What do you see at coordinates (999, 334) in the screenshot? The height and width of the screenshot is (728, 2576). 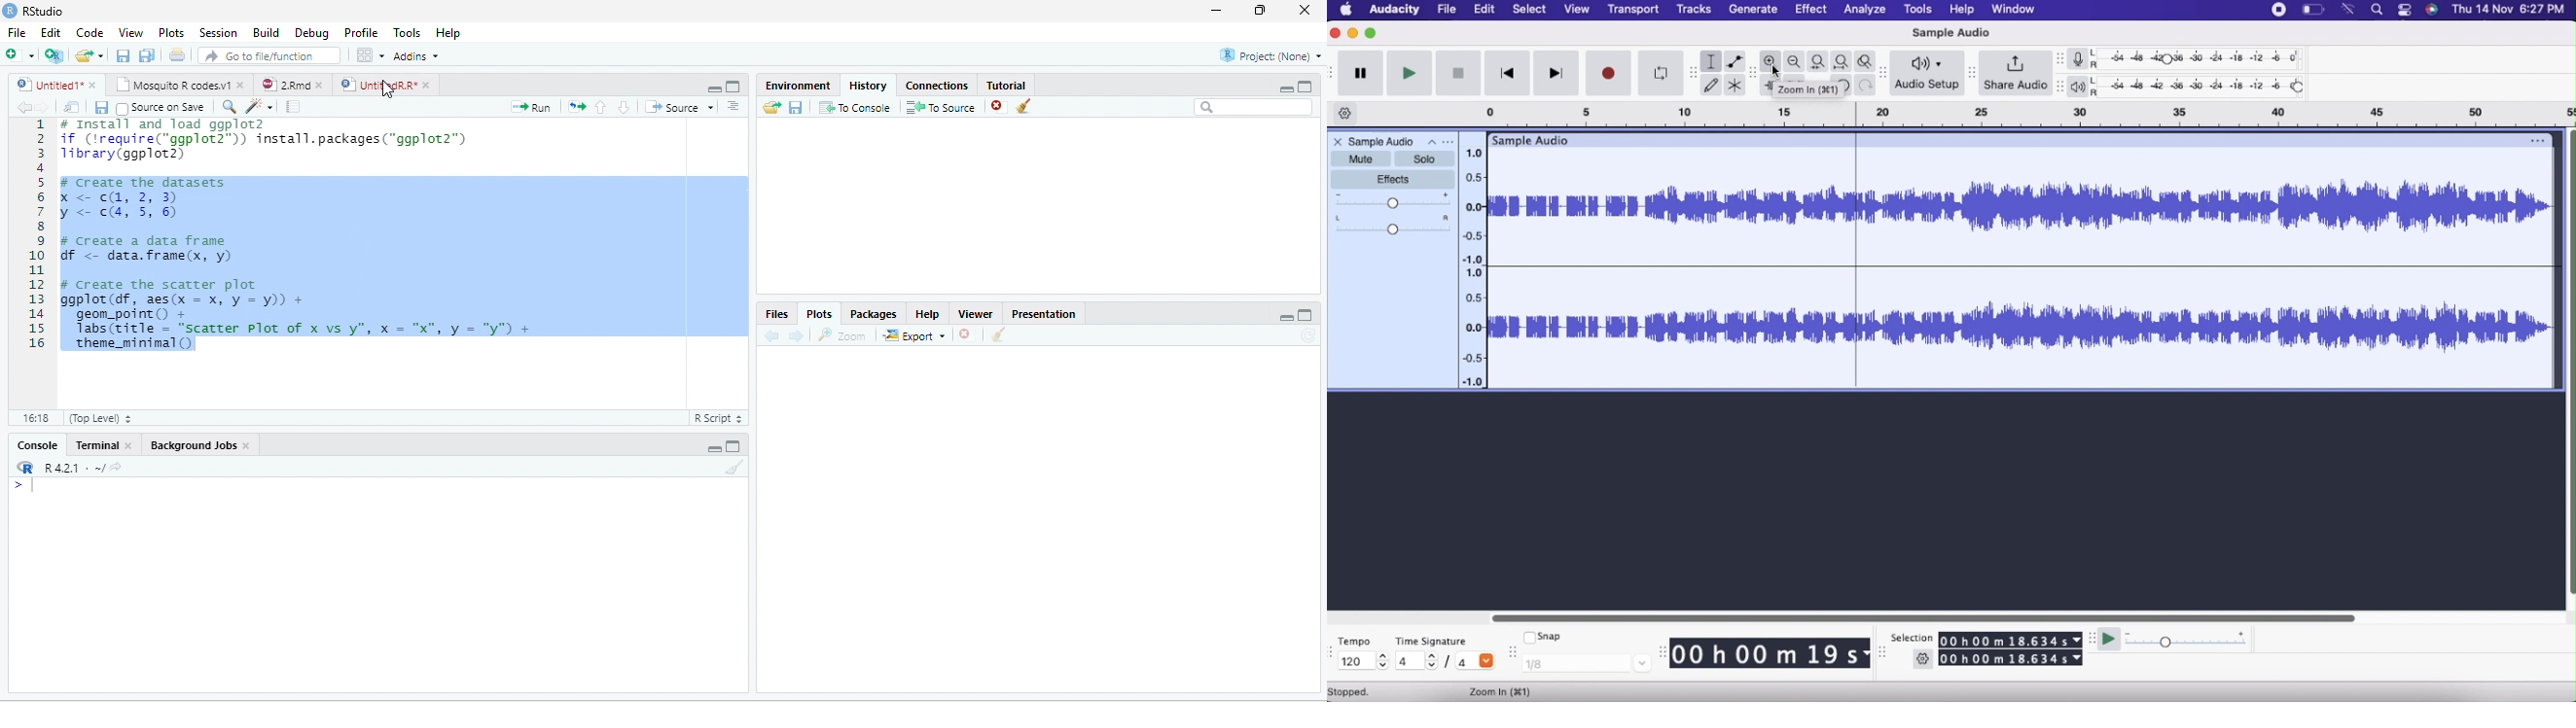 I see `Clear all plots` at bounding box center [999, 334].